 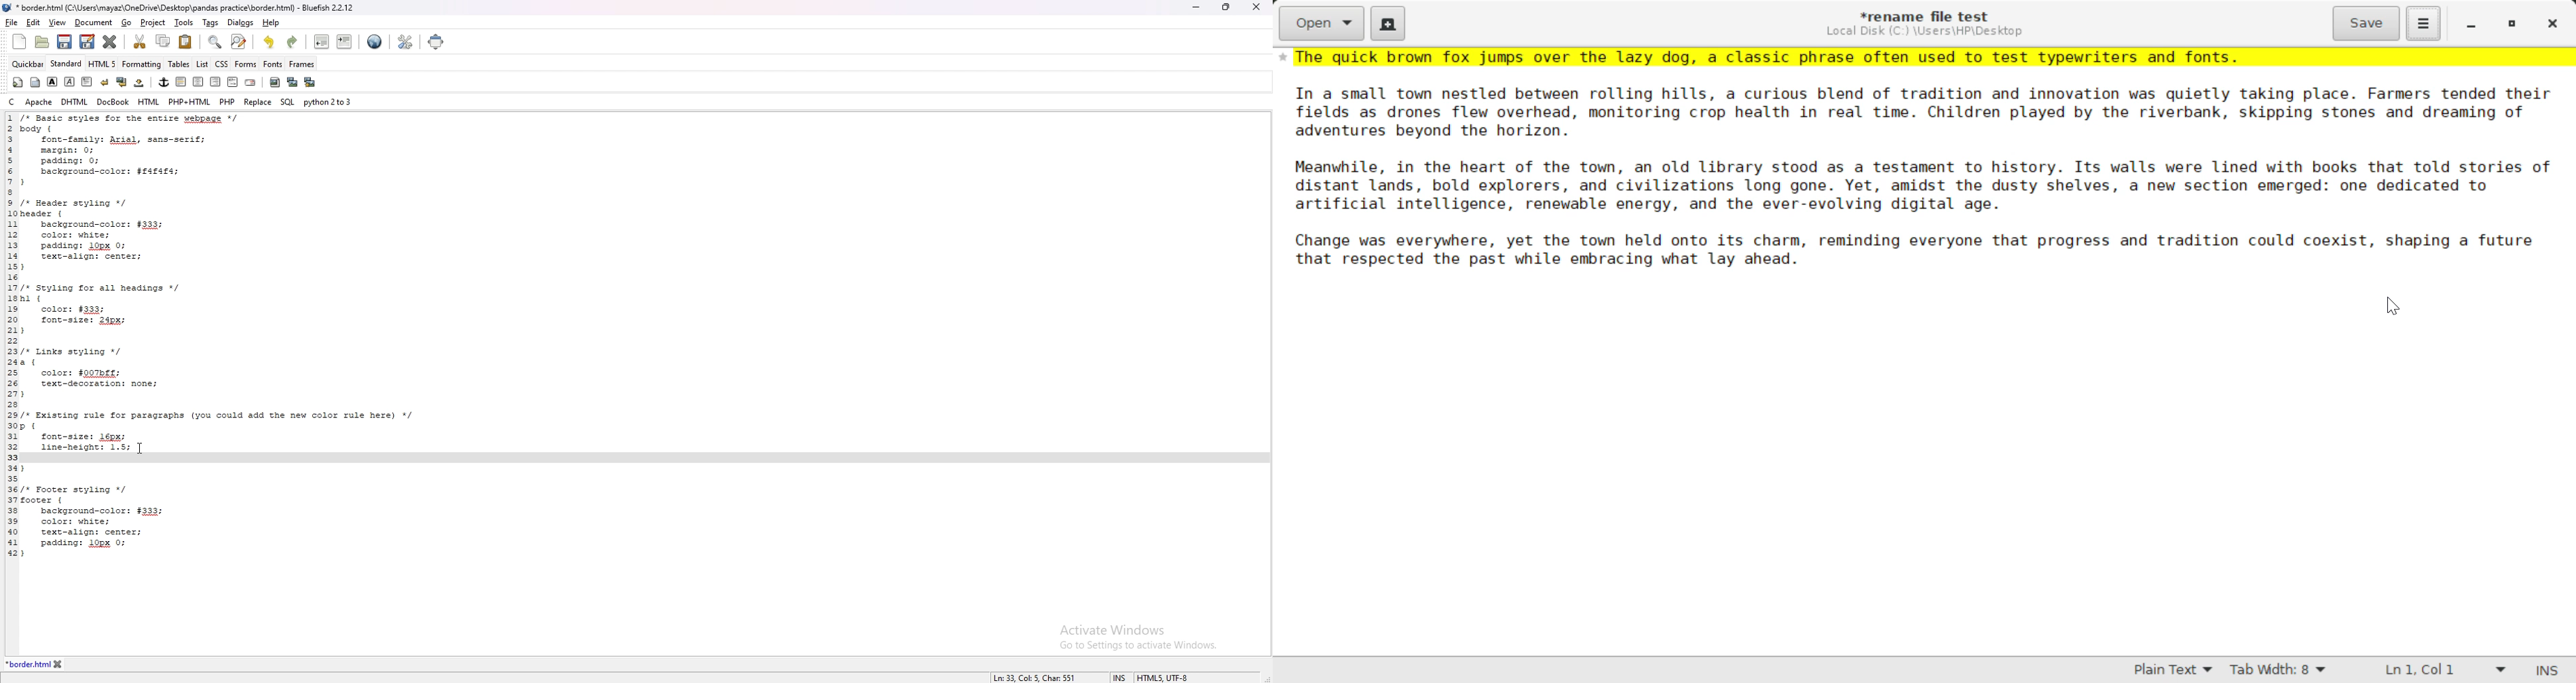 I want to click on copy, so click(x=162, y=41).